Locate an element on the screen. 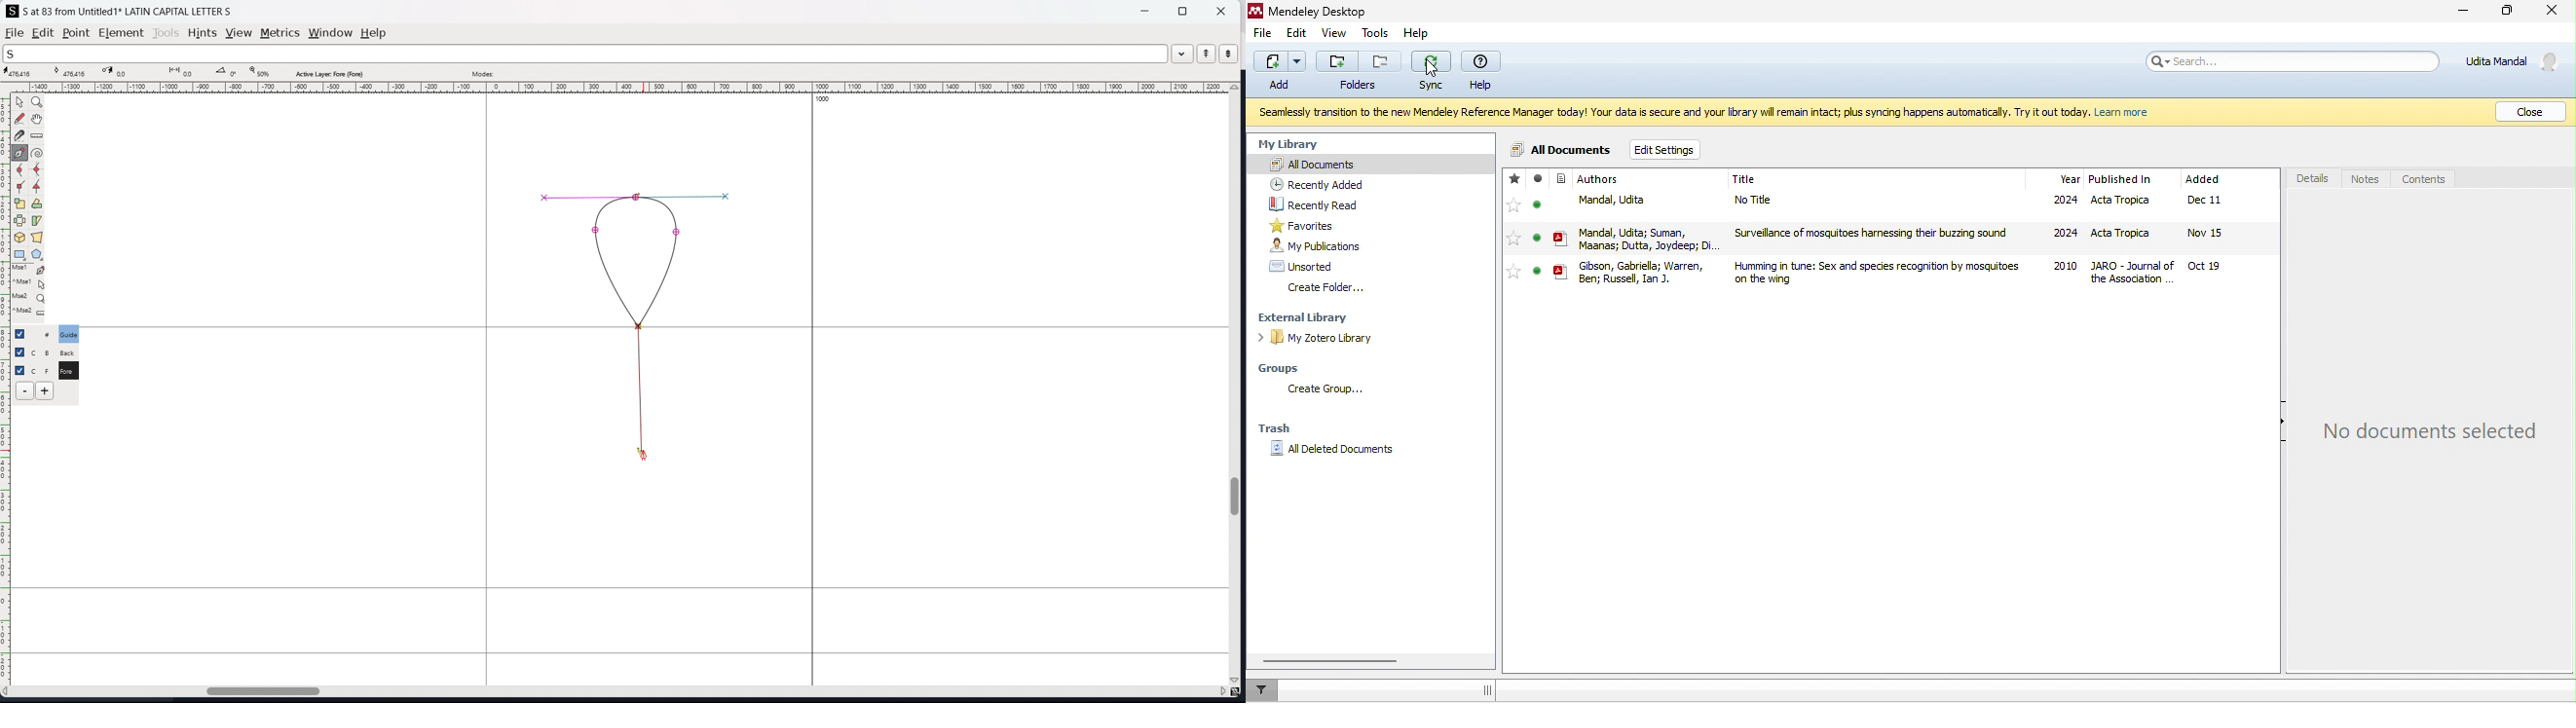 The image size is (2576, 728). Mse1 is located at coordinates (29, 270).